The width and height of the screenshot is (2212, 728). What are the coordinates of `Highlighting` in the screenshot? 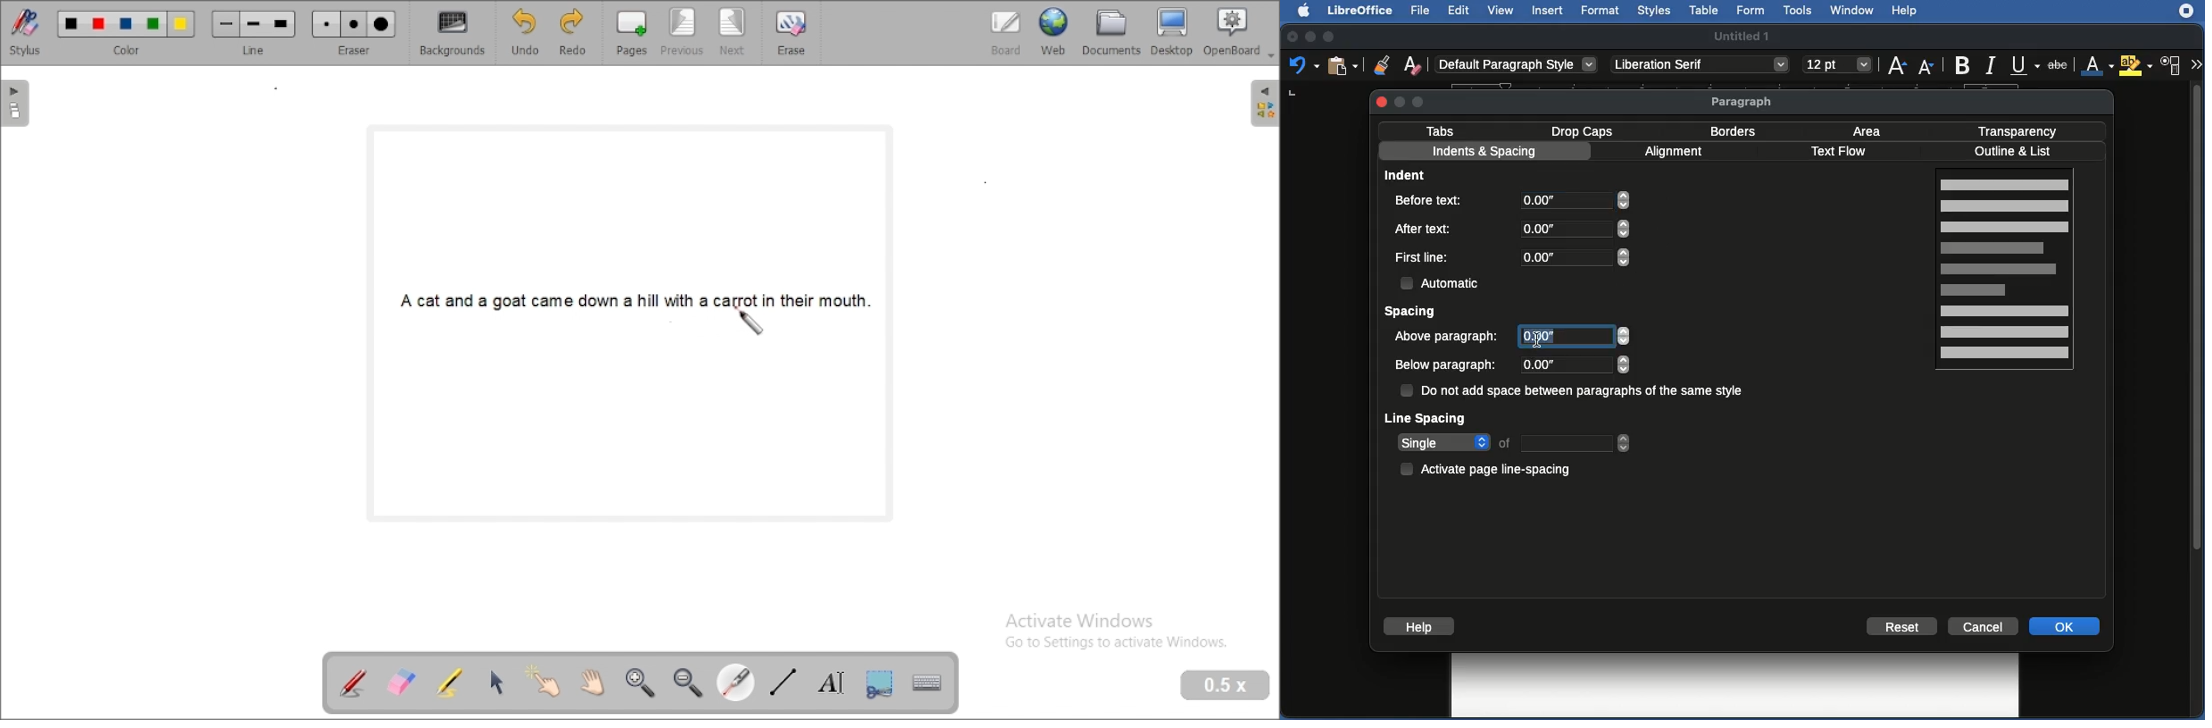 It's located at (2138, 65).